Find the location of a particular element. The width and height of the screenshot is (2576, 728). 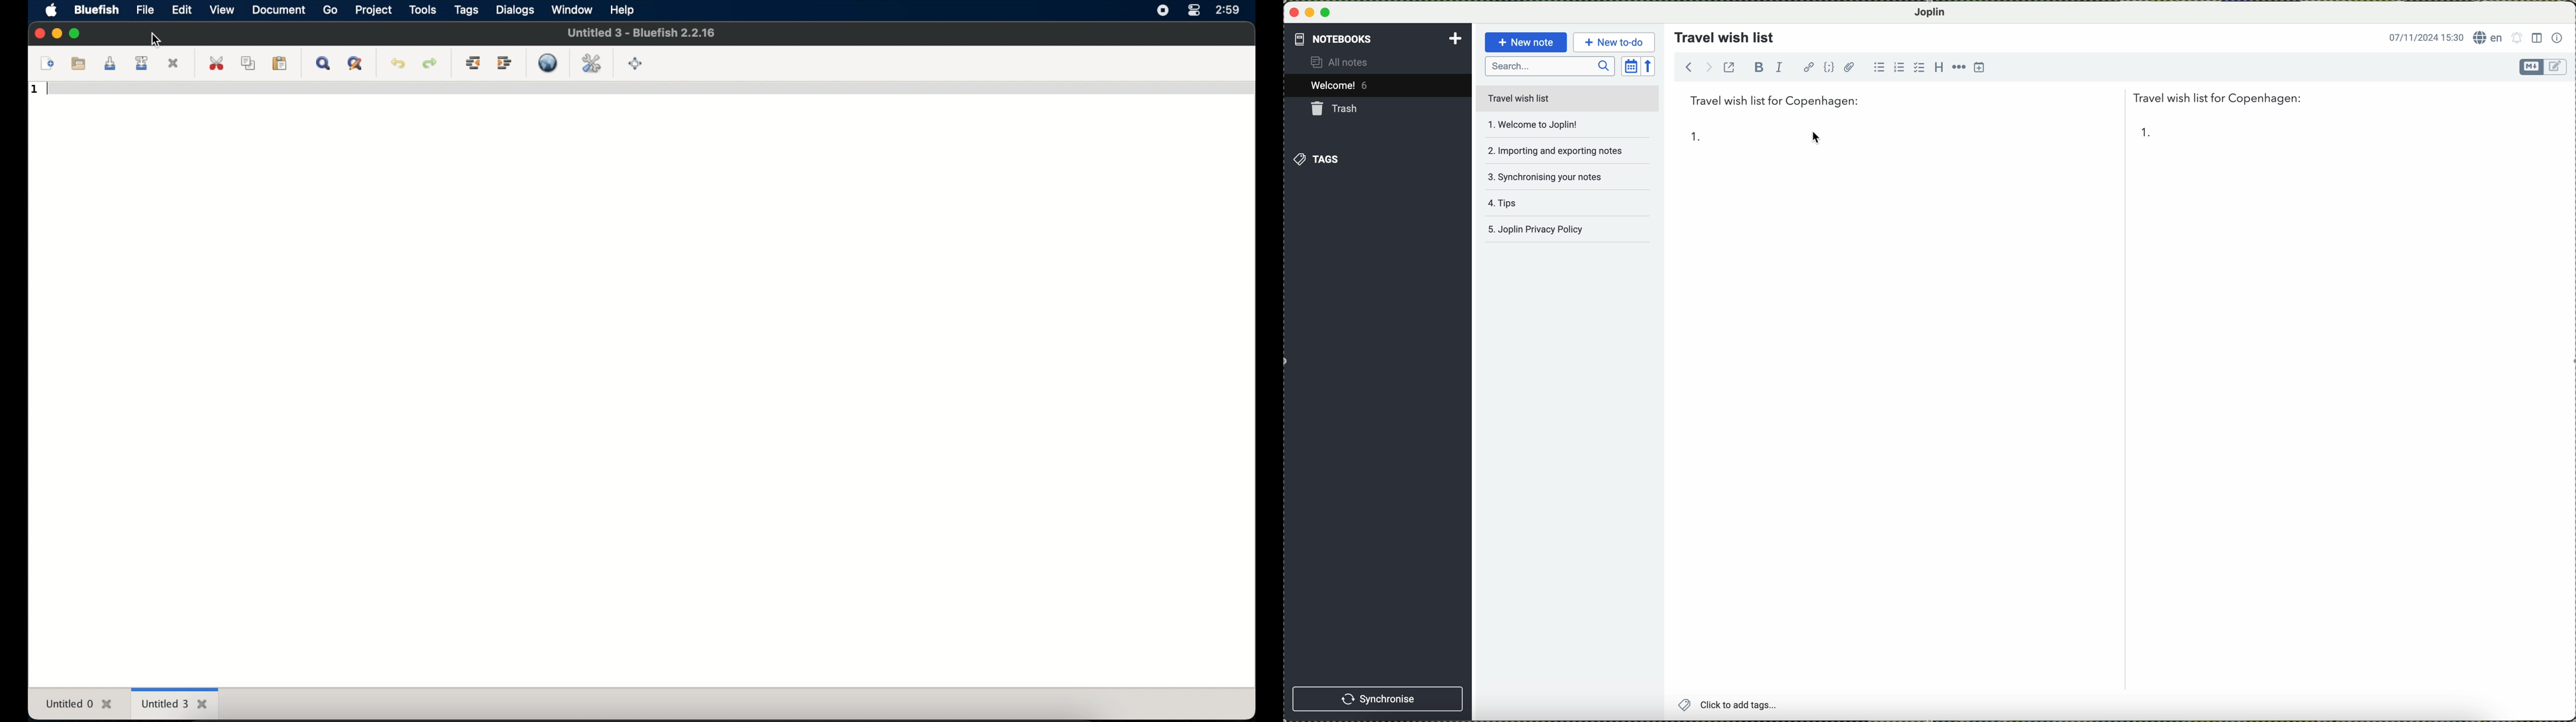

document is located at coordinates (278, 10).